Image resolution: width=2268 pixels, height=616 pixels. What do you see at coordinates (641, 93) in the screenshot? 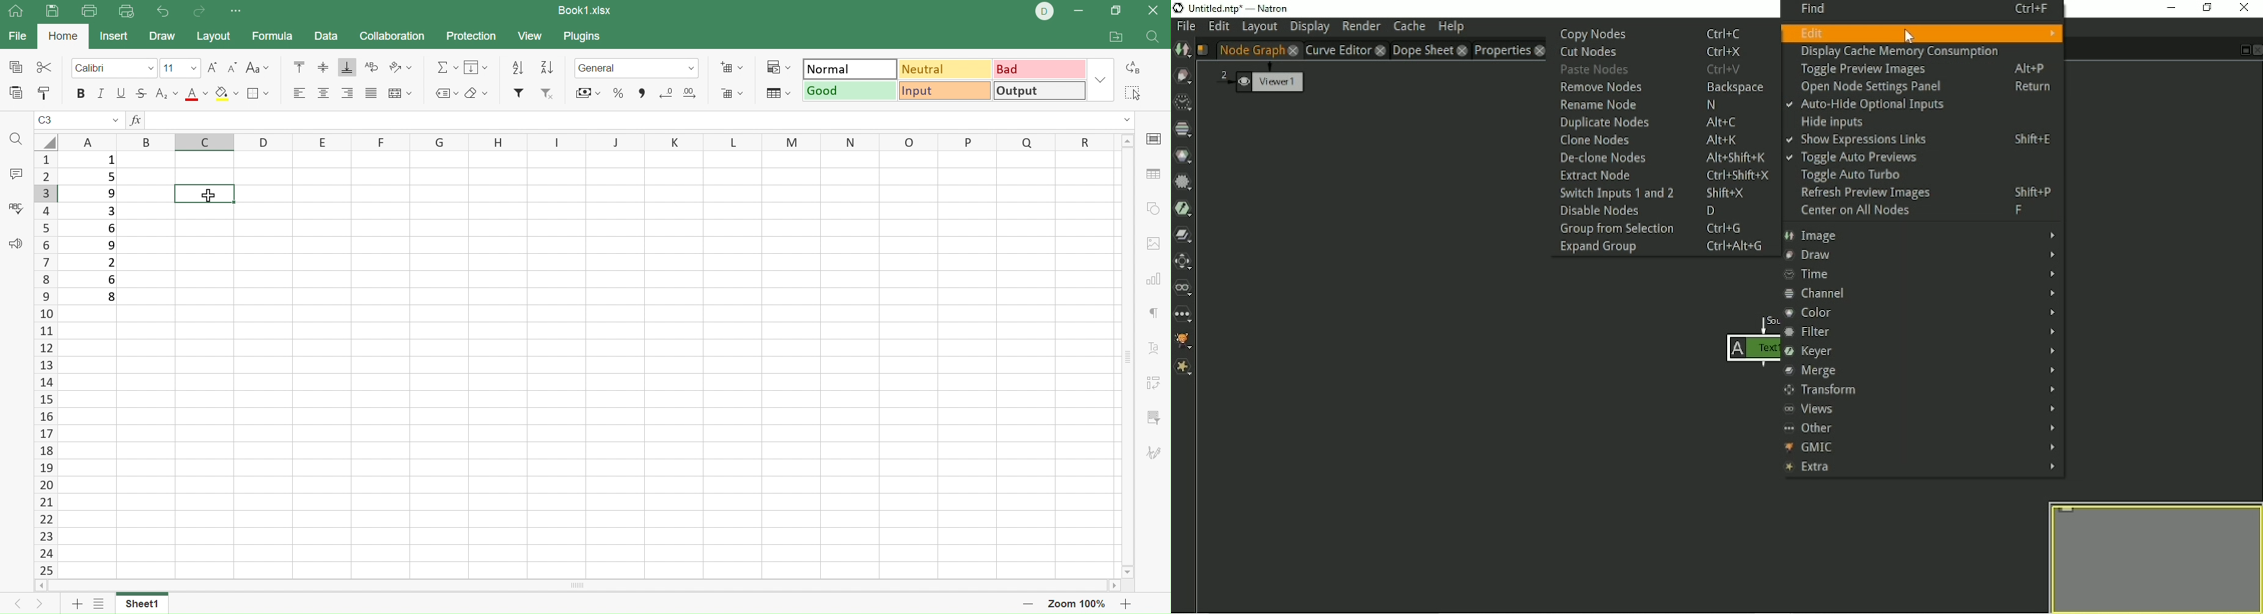
I see `Comma` at bounding box center [641, 93].